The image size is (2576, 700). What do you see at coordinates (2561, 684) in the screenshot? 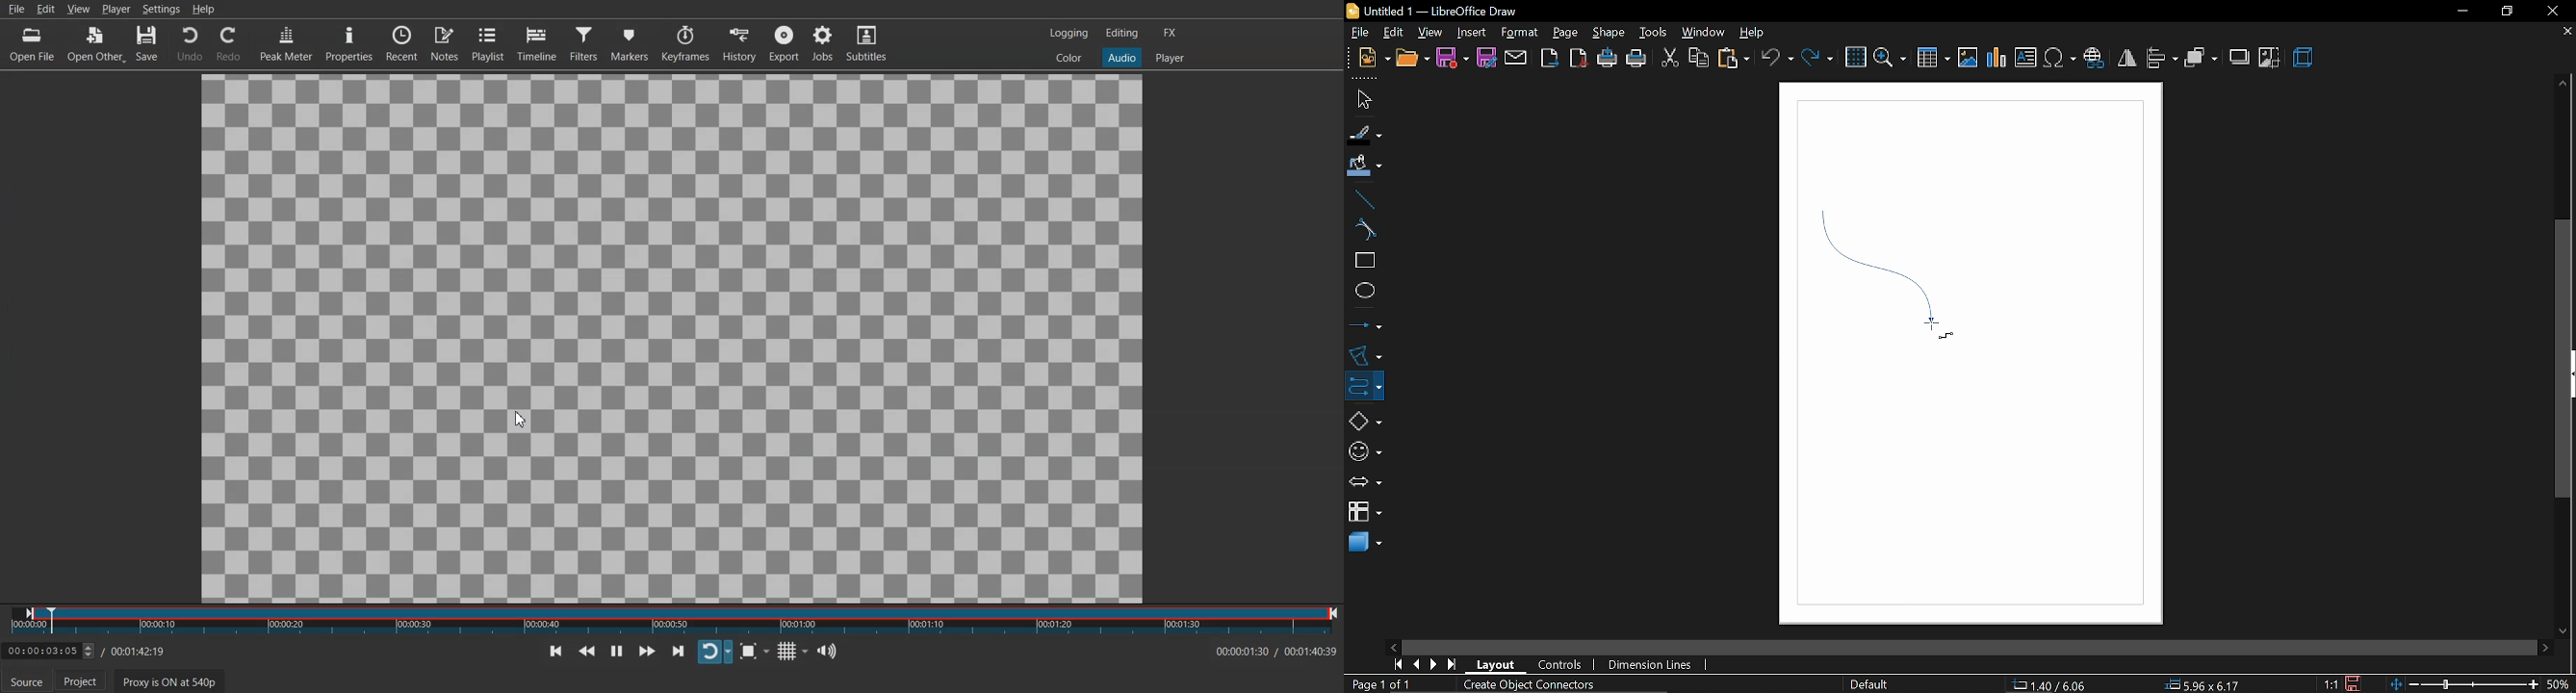
I see `current zoom` at bounding box center [2561, 684].